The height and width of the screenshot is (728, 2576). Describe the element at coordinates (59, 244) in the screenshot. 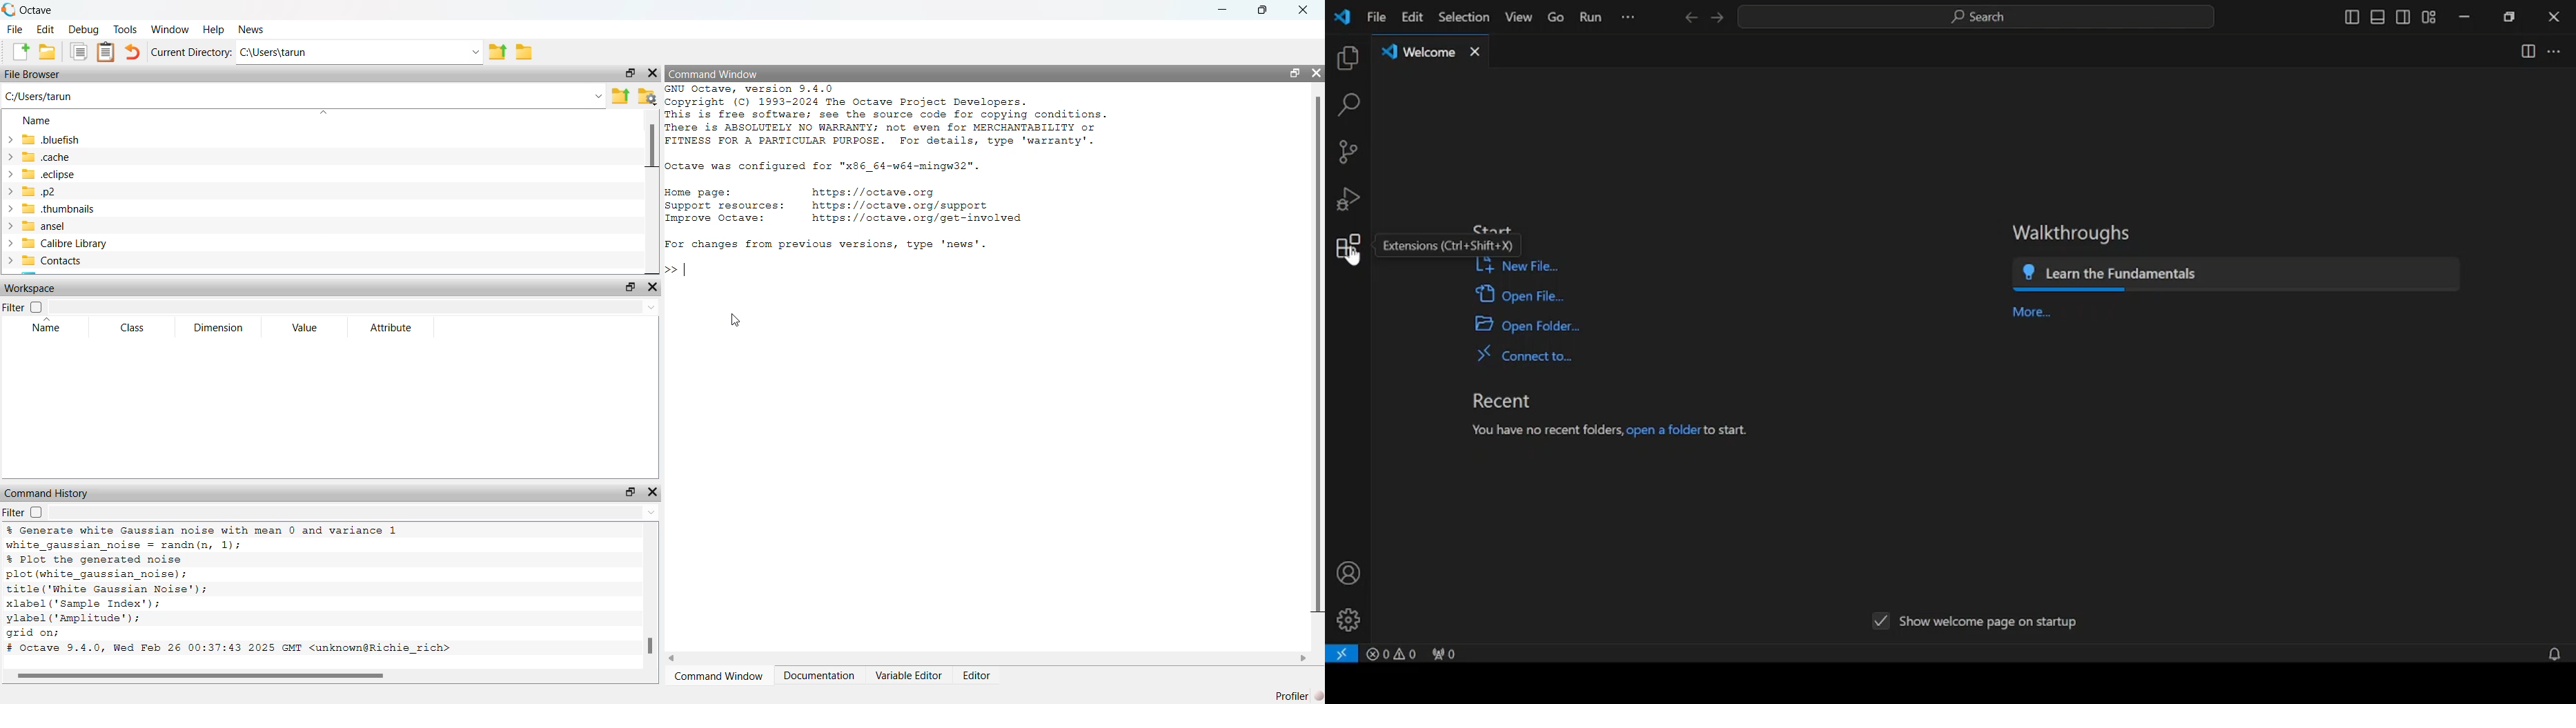

I see ` Calibre Library` at that location.